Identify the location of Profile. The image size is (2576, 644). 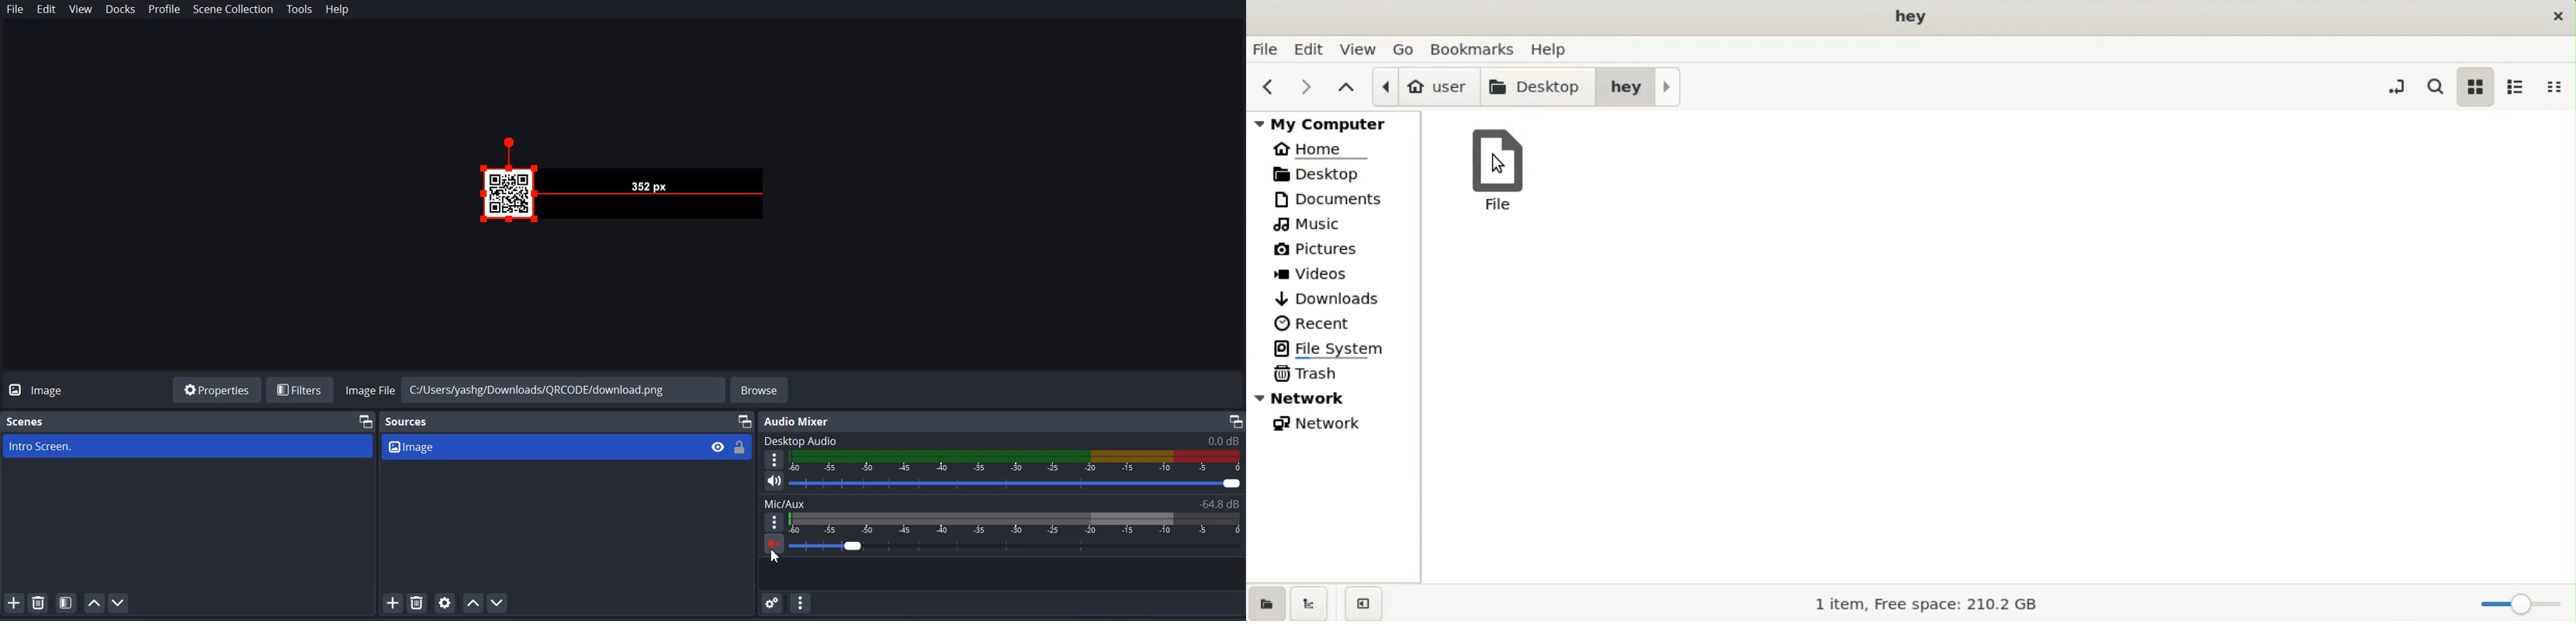
(164, 10).